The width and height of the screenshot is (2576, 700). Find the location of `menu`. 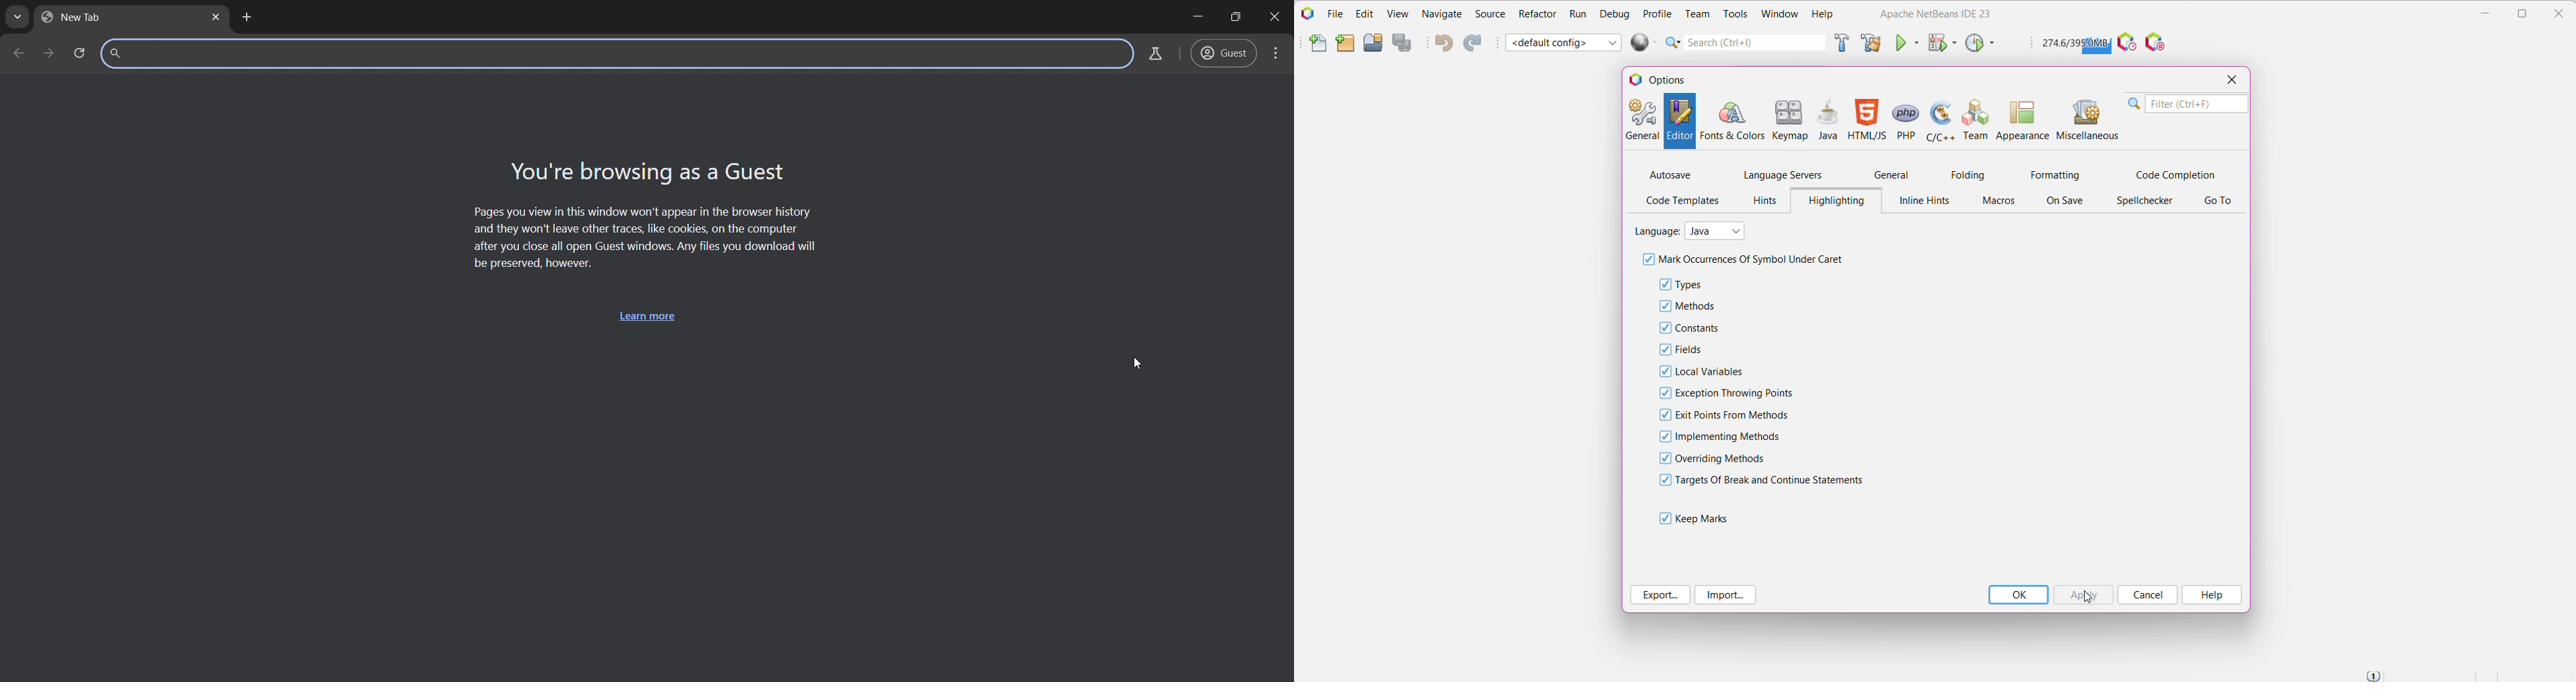

menu is located at coordinates (1275, 52).